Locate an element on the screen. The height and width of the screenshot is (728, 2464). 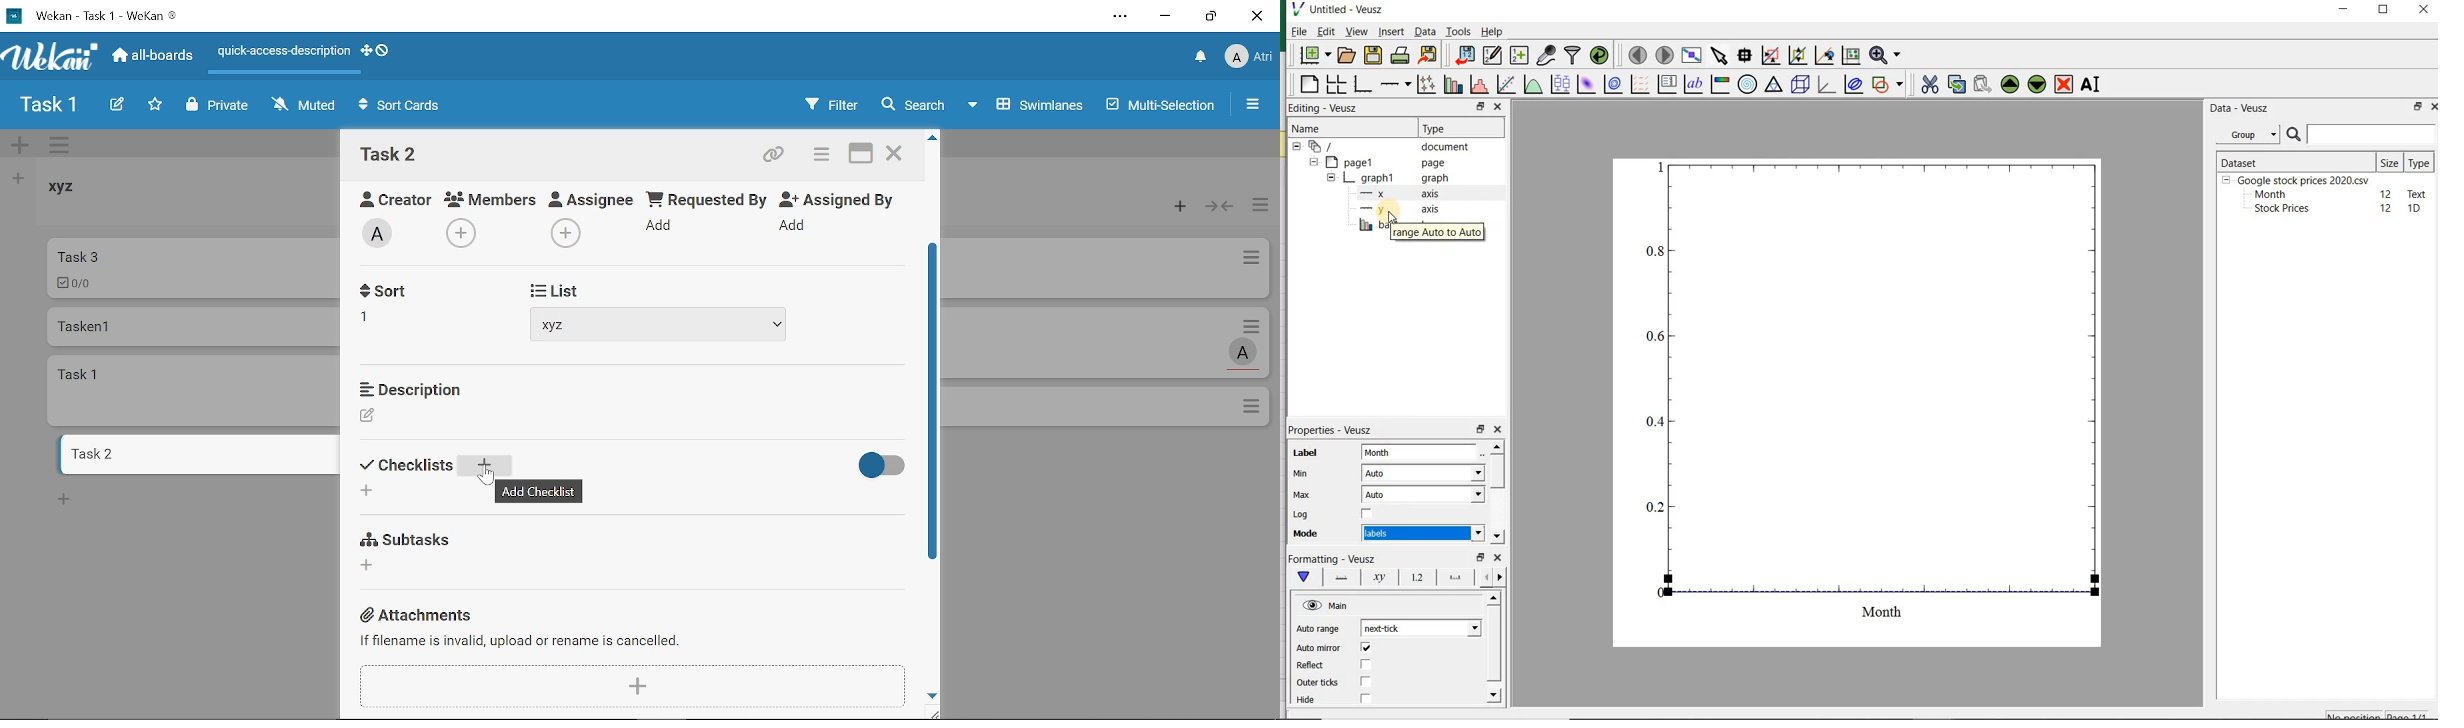
blank page is located at coordinates (1308, 86).